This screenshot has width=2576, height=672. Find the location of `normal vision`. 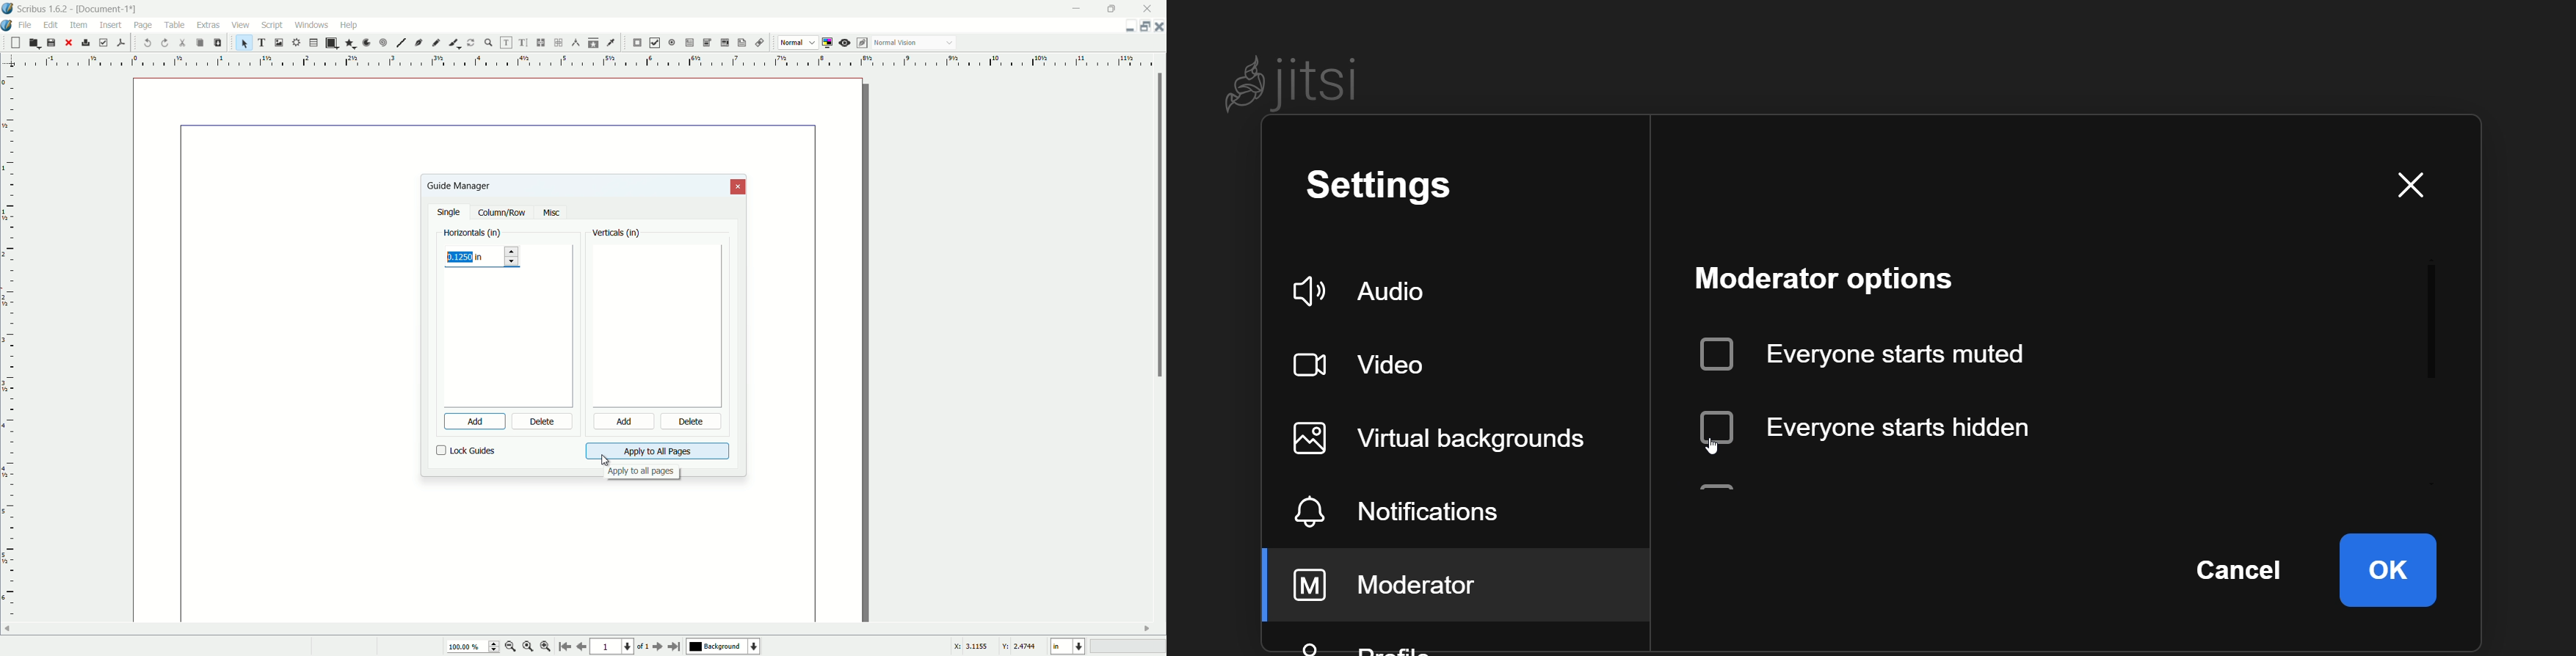

normal vision is located at coordinates (896, 43).